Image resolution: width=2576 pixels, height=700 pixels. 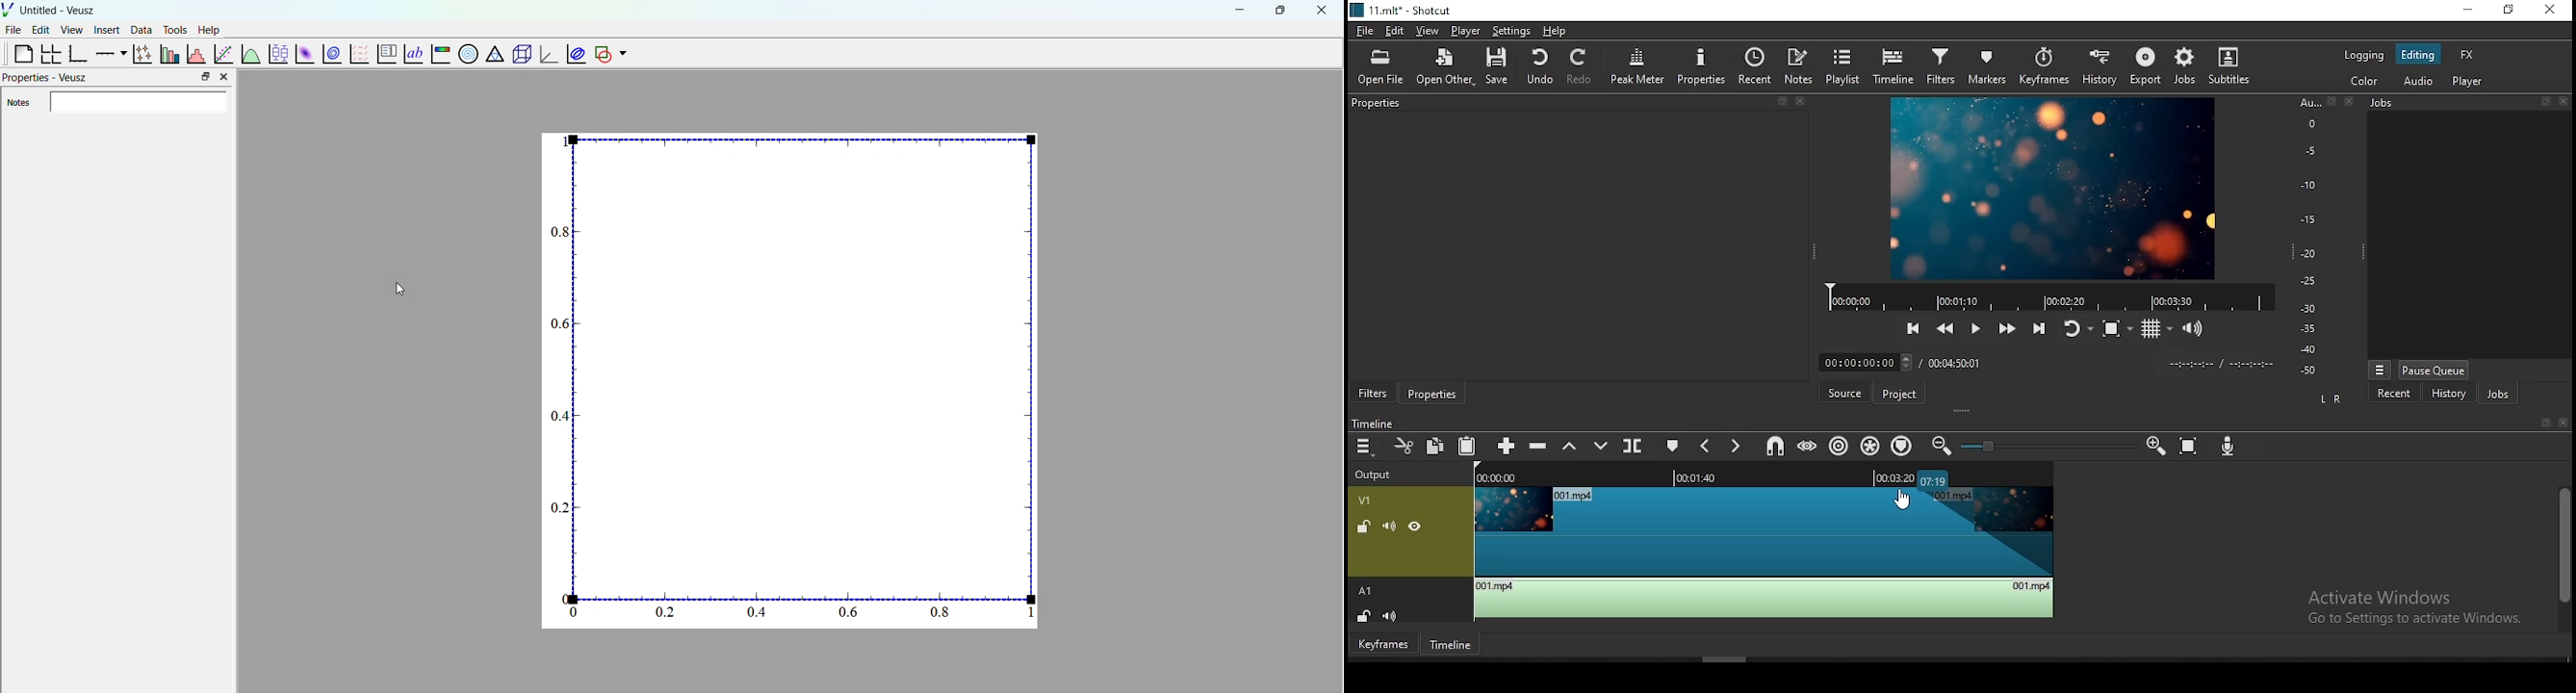 I want to click on filters, so click(x=1942, y=63).